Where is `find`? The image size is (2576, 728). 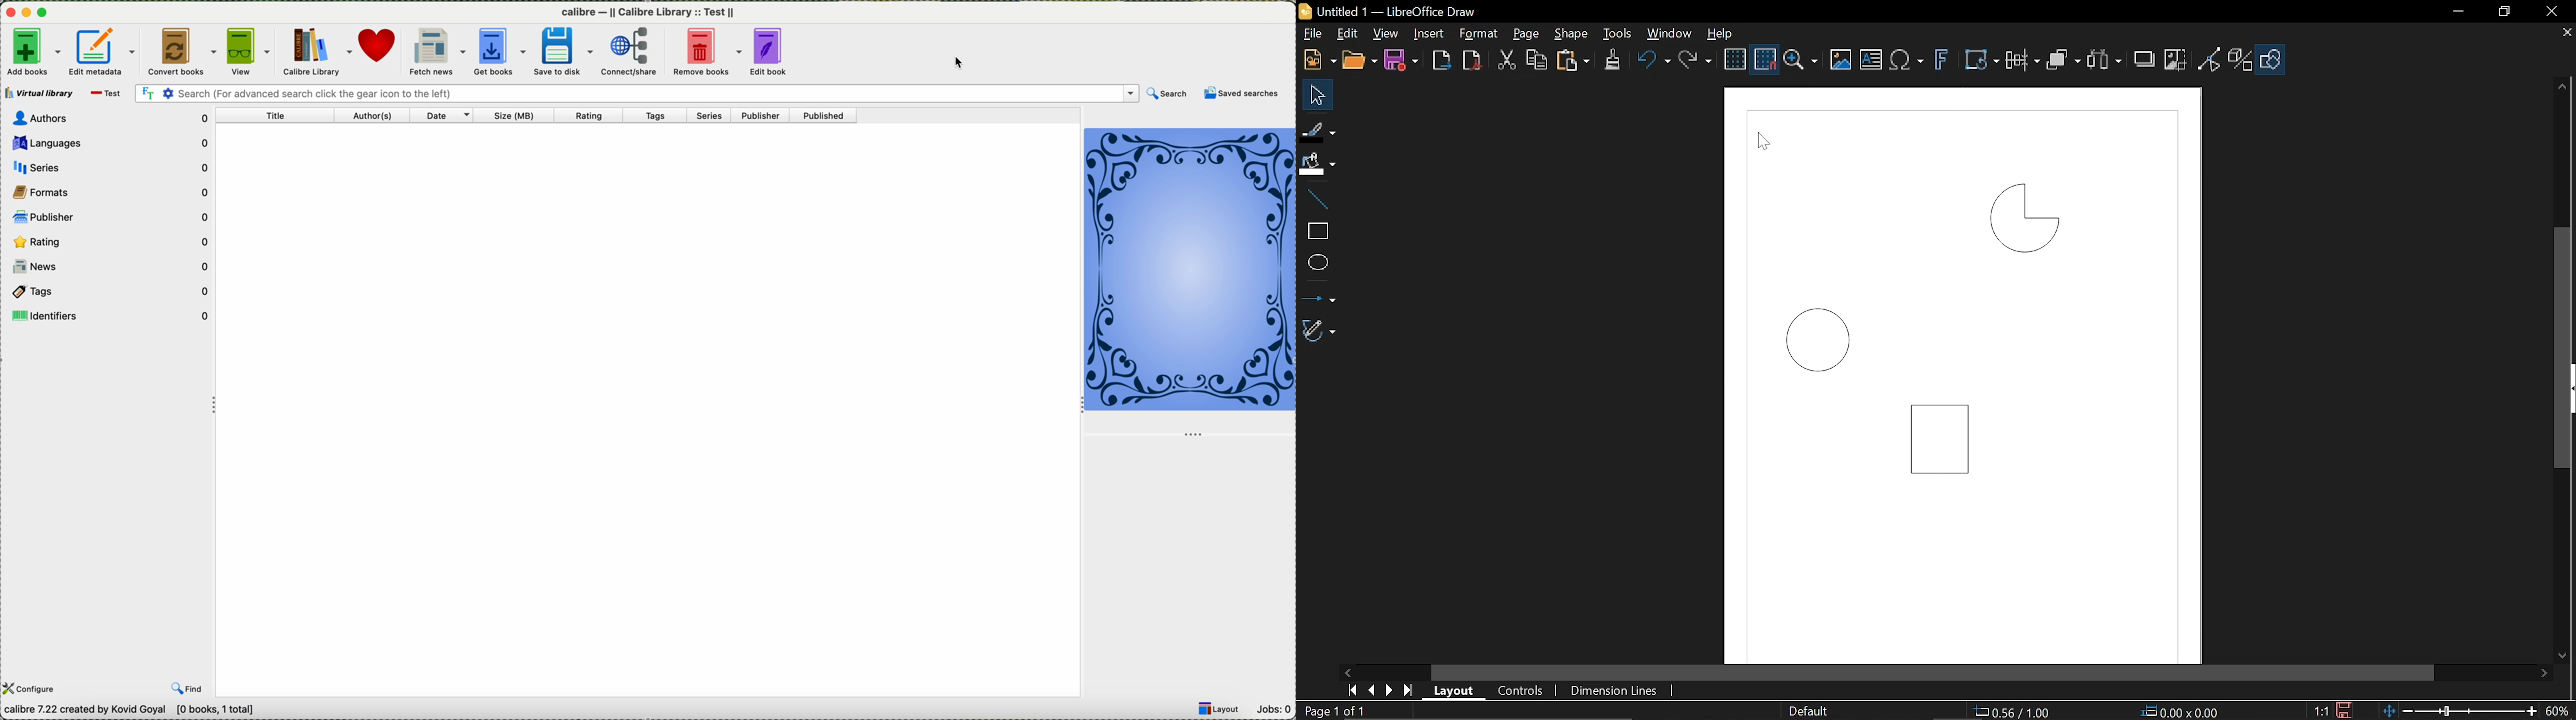
find is located at coordinates (189, 689).